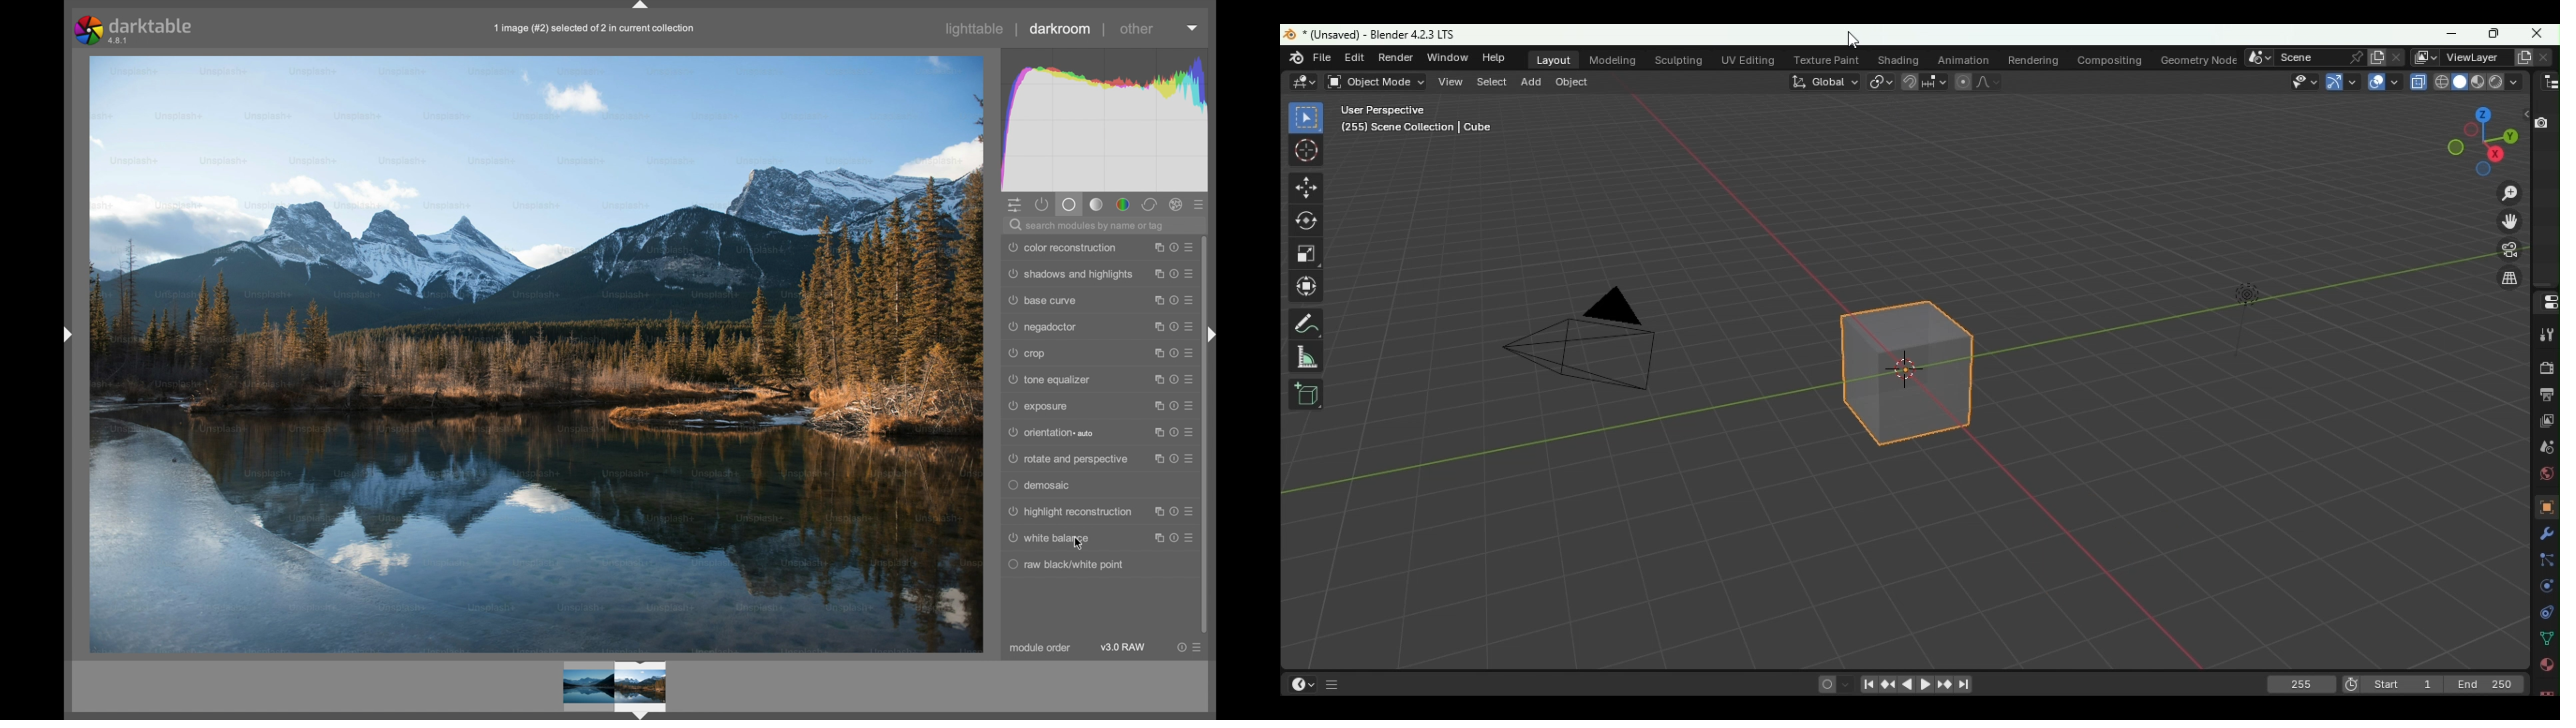 The width and height of the screenshot is (2576, 728). Describe the element at coordinates (2546, 536) in the screenshot. I see `Modifiers` at that location.